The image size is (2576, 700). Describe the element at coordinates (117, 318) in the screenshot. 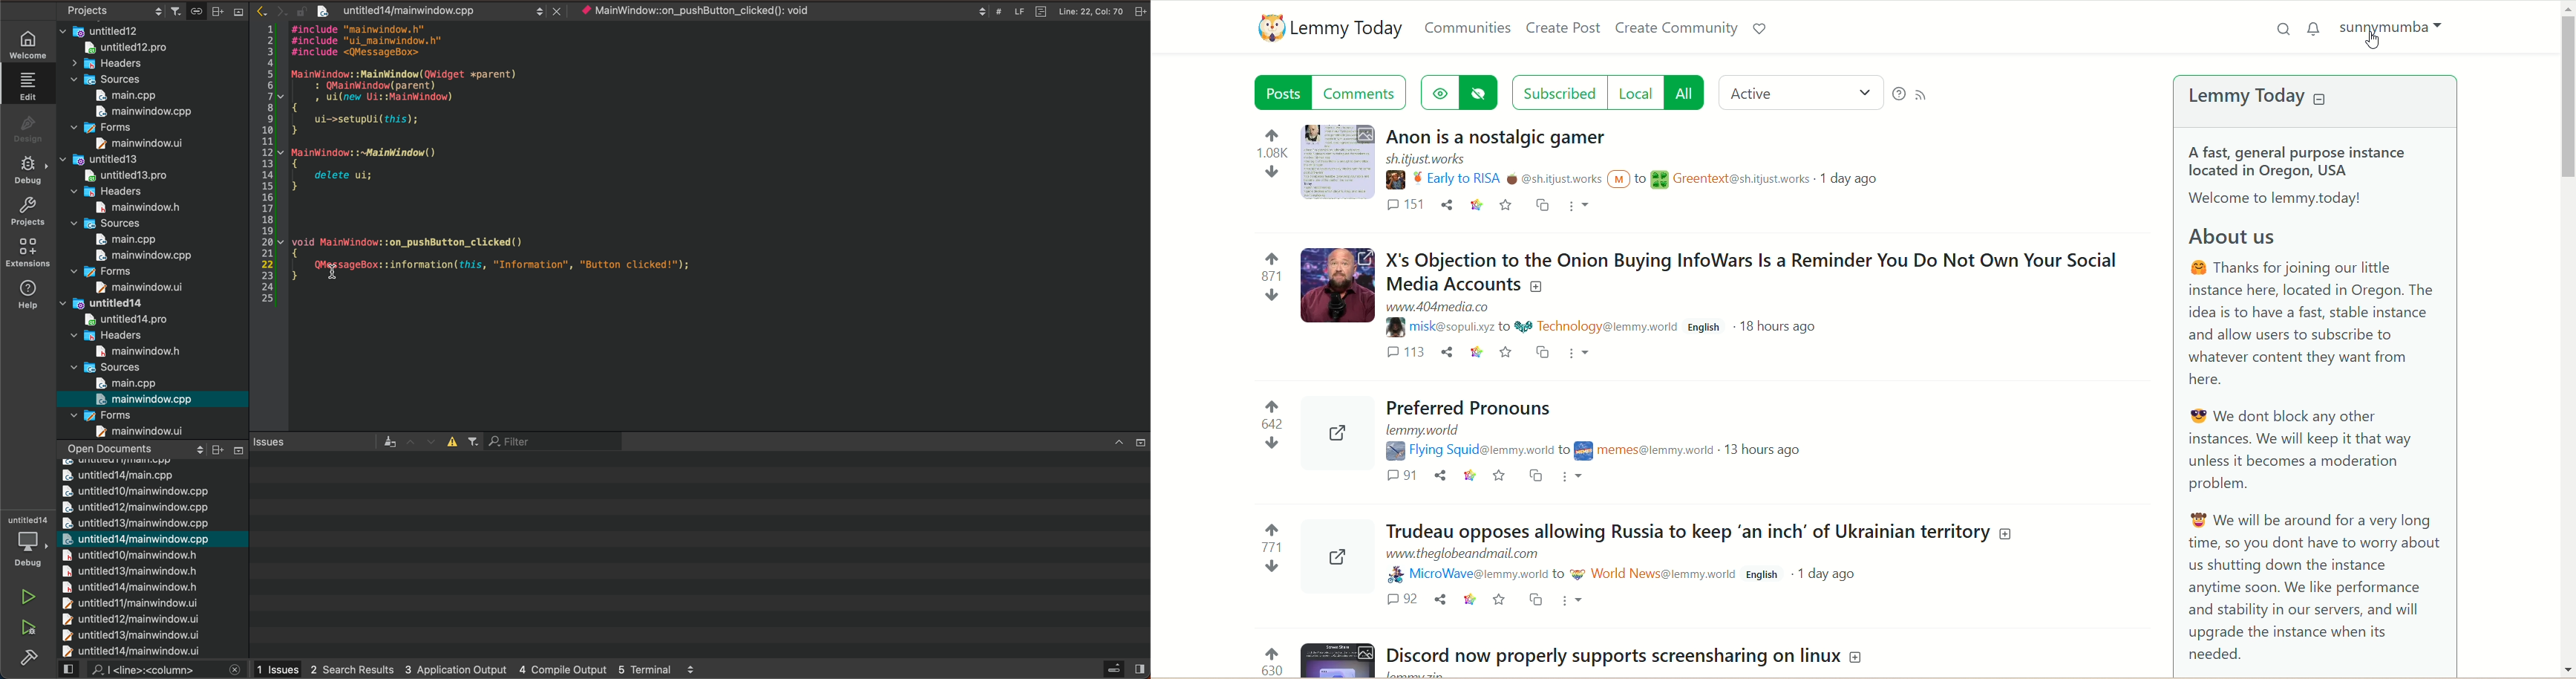

I see `untitled14 pro` at that location.